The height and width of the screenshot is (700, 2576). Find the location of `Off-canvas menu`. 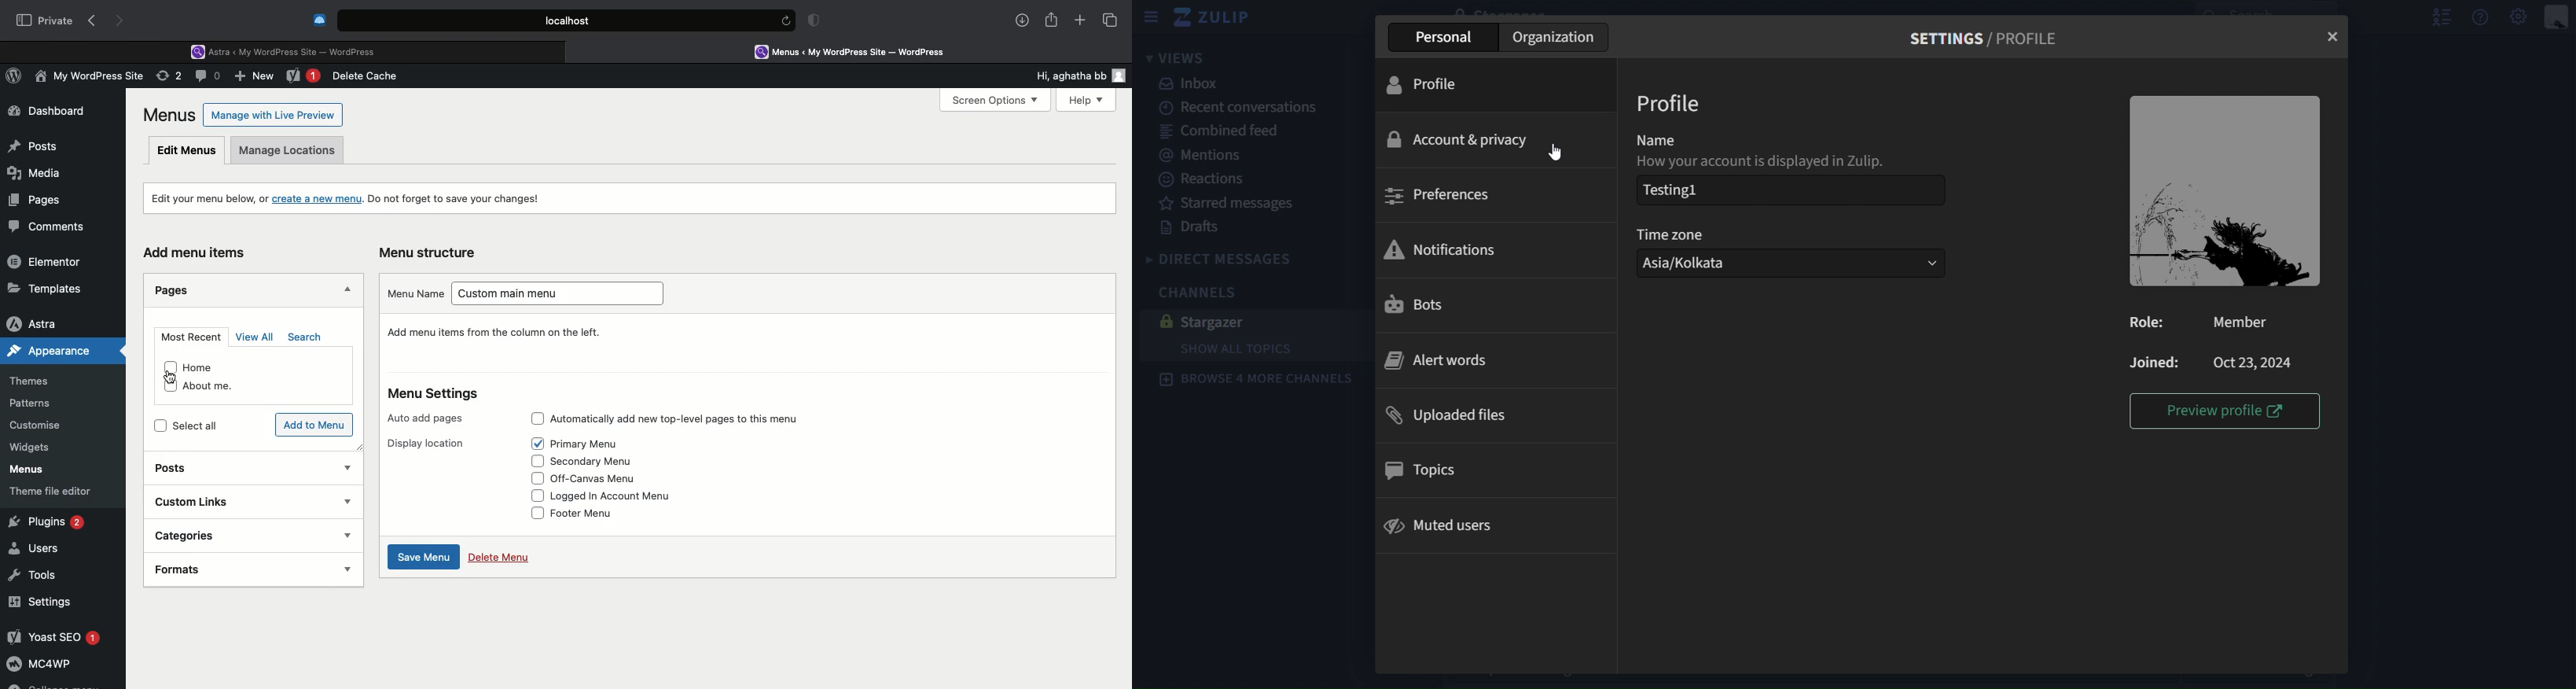

Off-canvas menu is located at coordinates (607, 478).